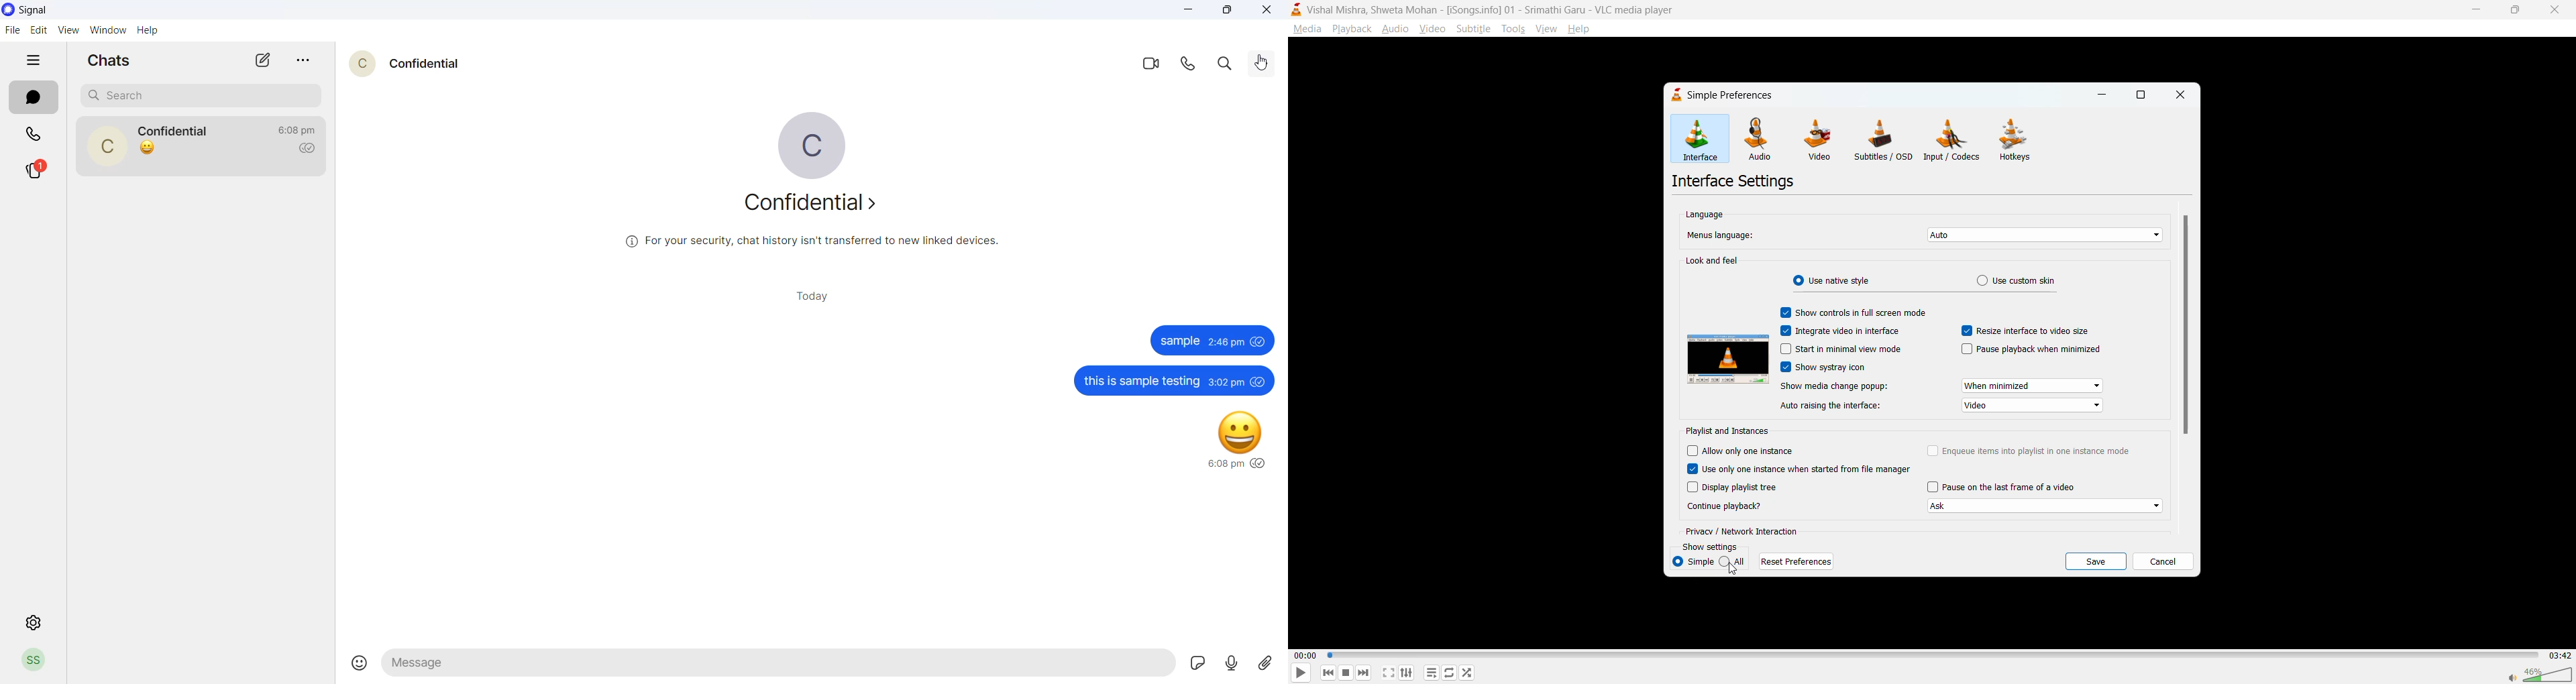  What do you see at coordinates (151, 150) in the screenshot?
I see `last message` at bounding box center [151, 150].